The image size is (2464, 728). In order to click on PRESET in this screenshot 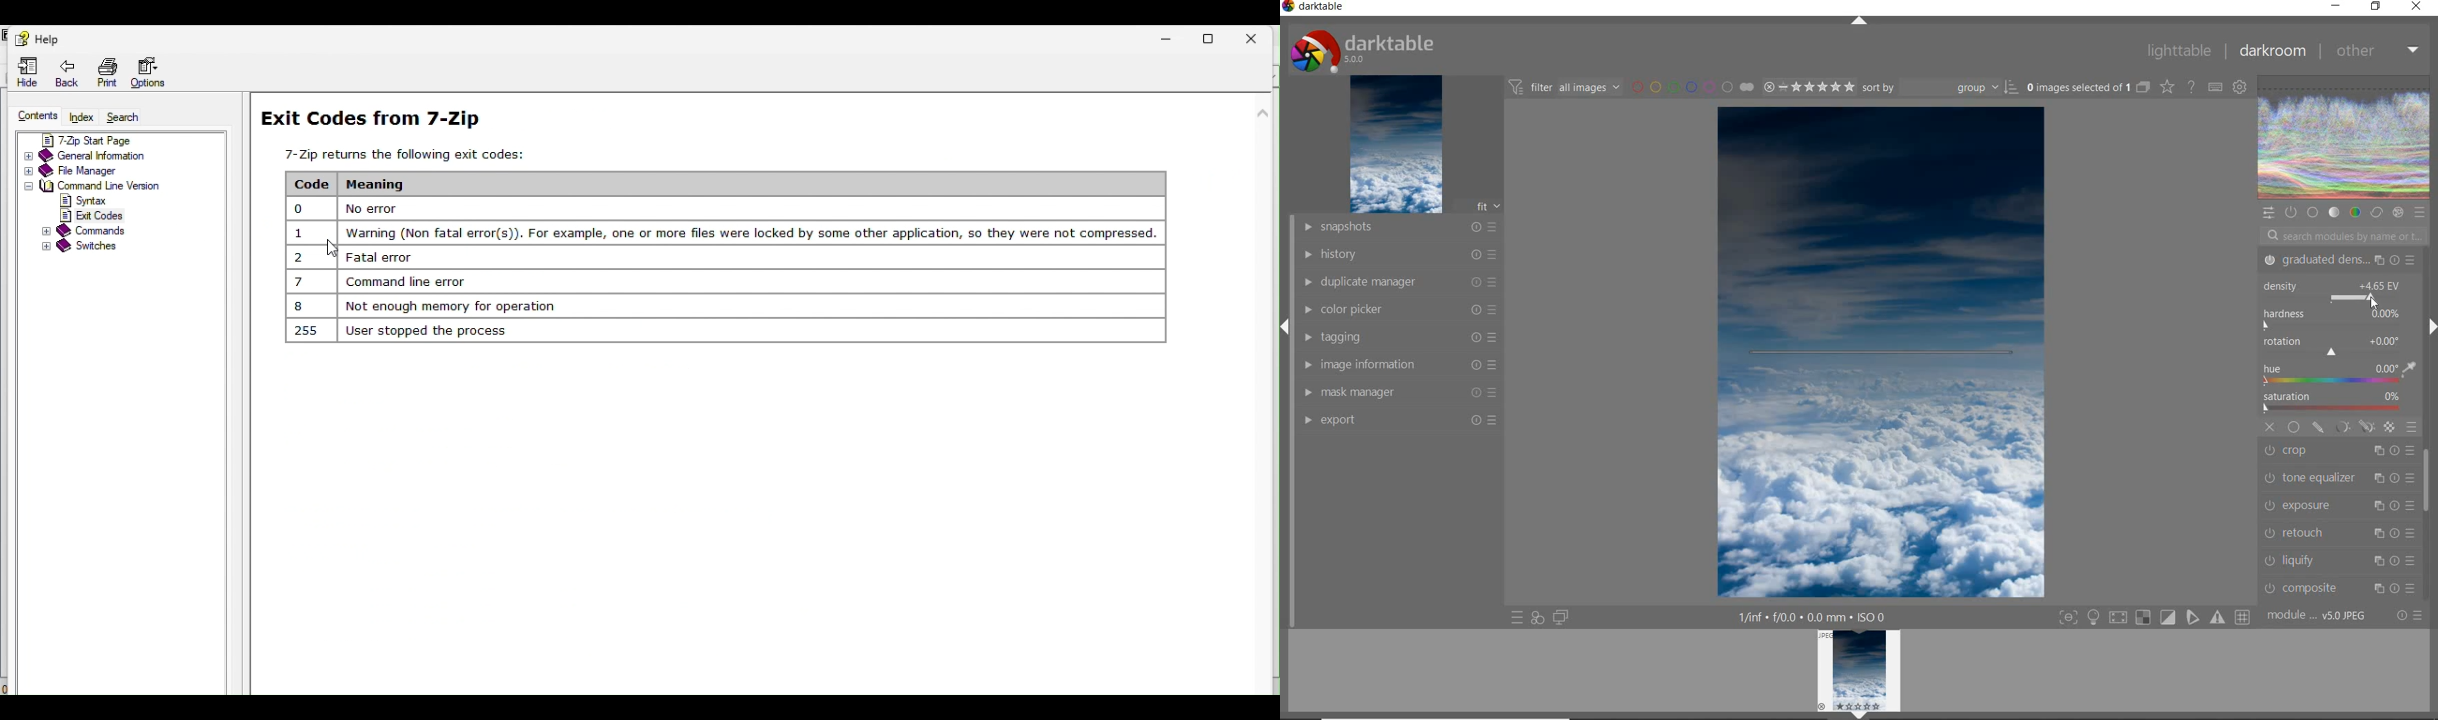, I will do `click(2421, 212)`.